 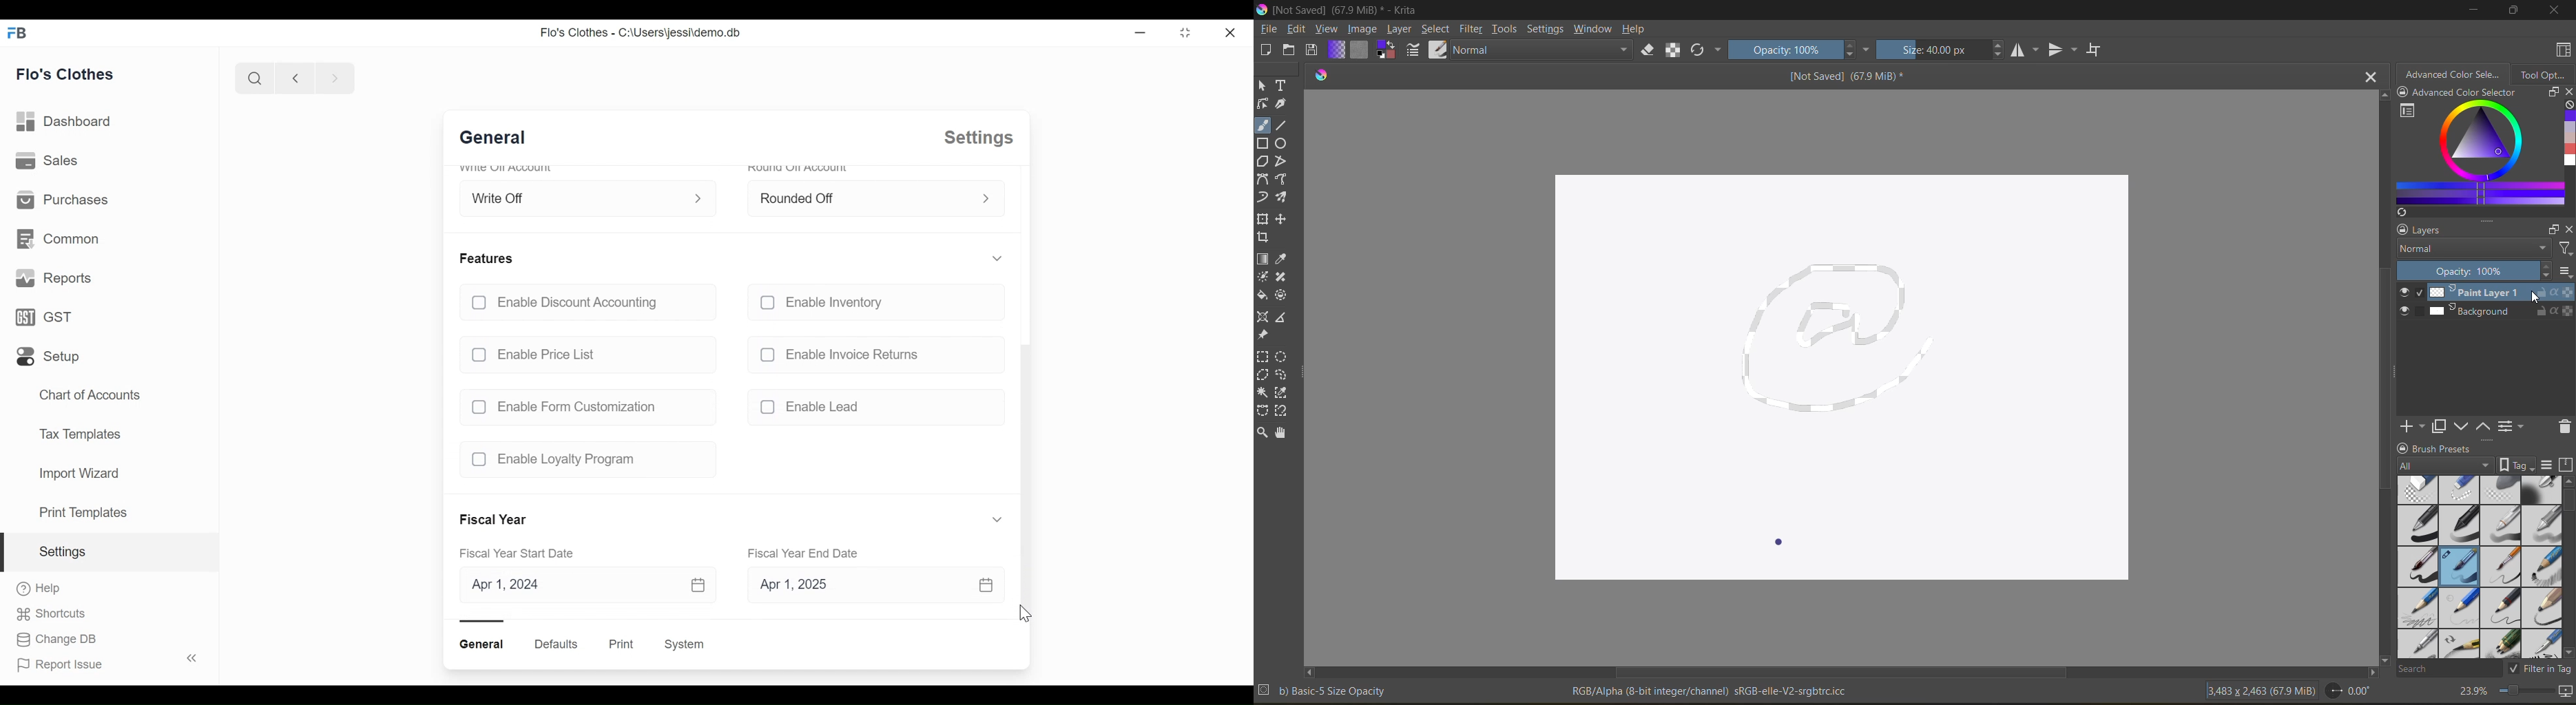 I want to click on cursor, so click(x=1028, y=616).